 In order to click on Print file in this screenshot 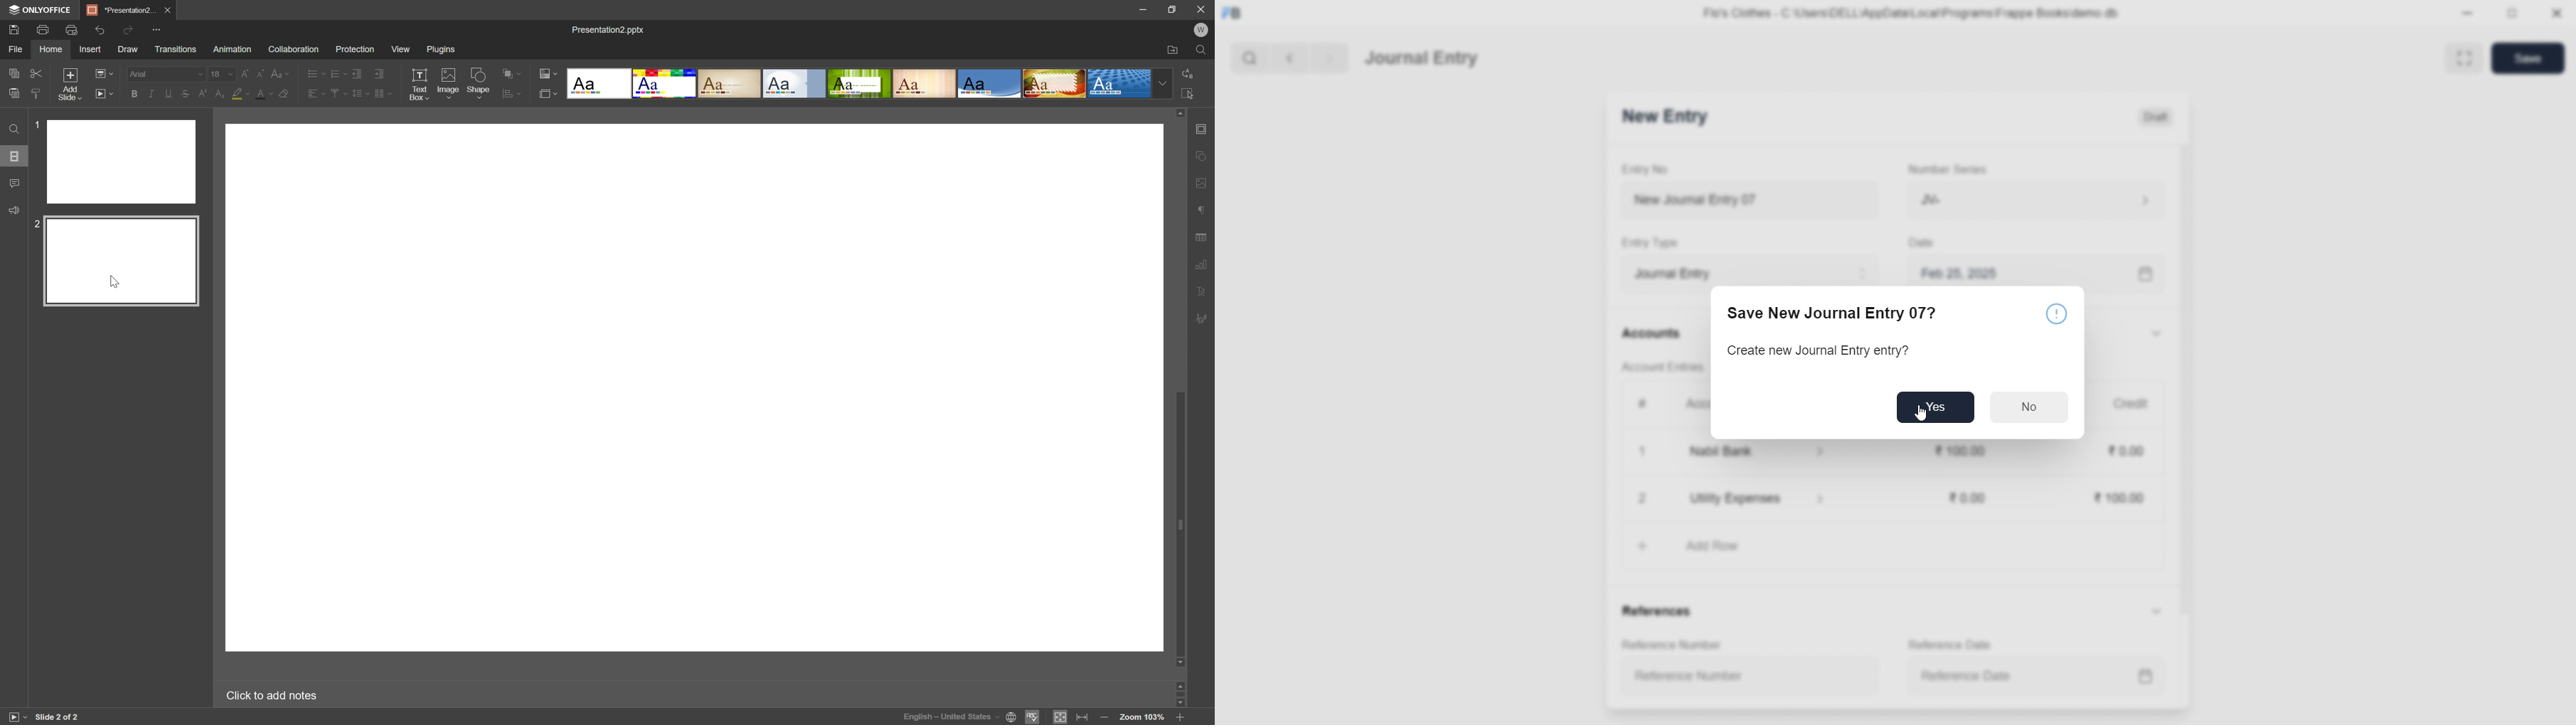, I will do `click(43, 30)`.